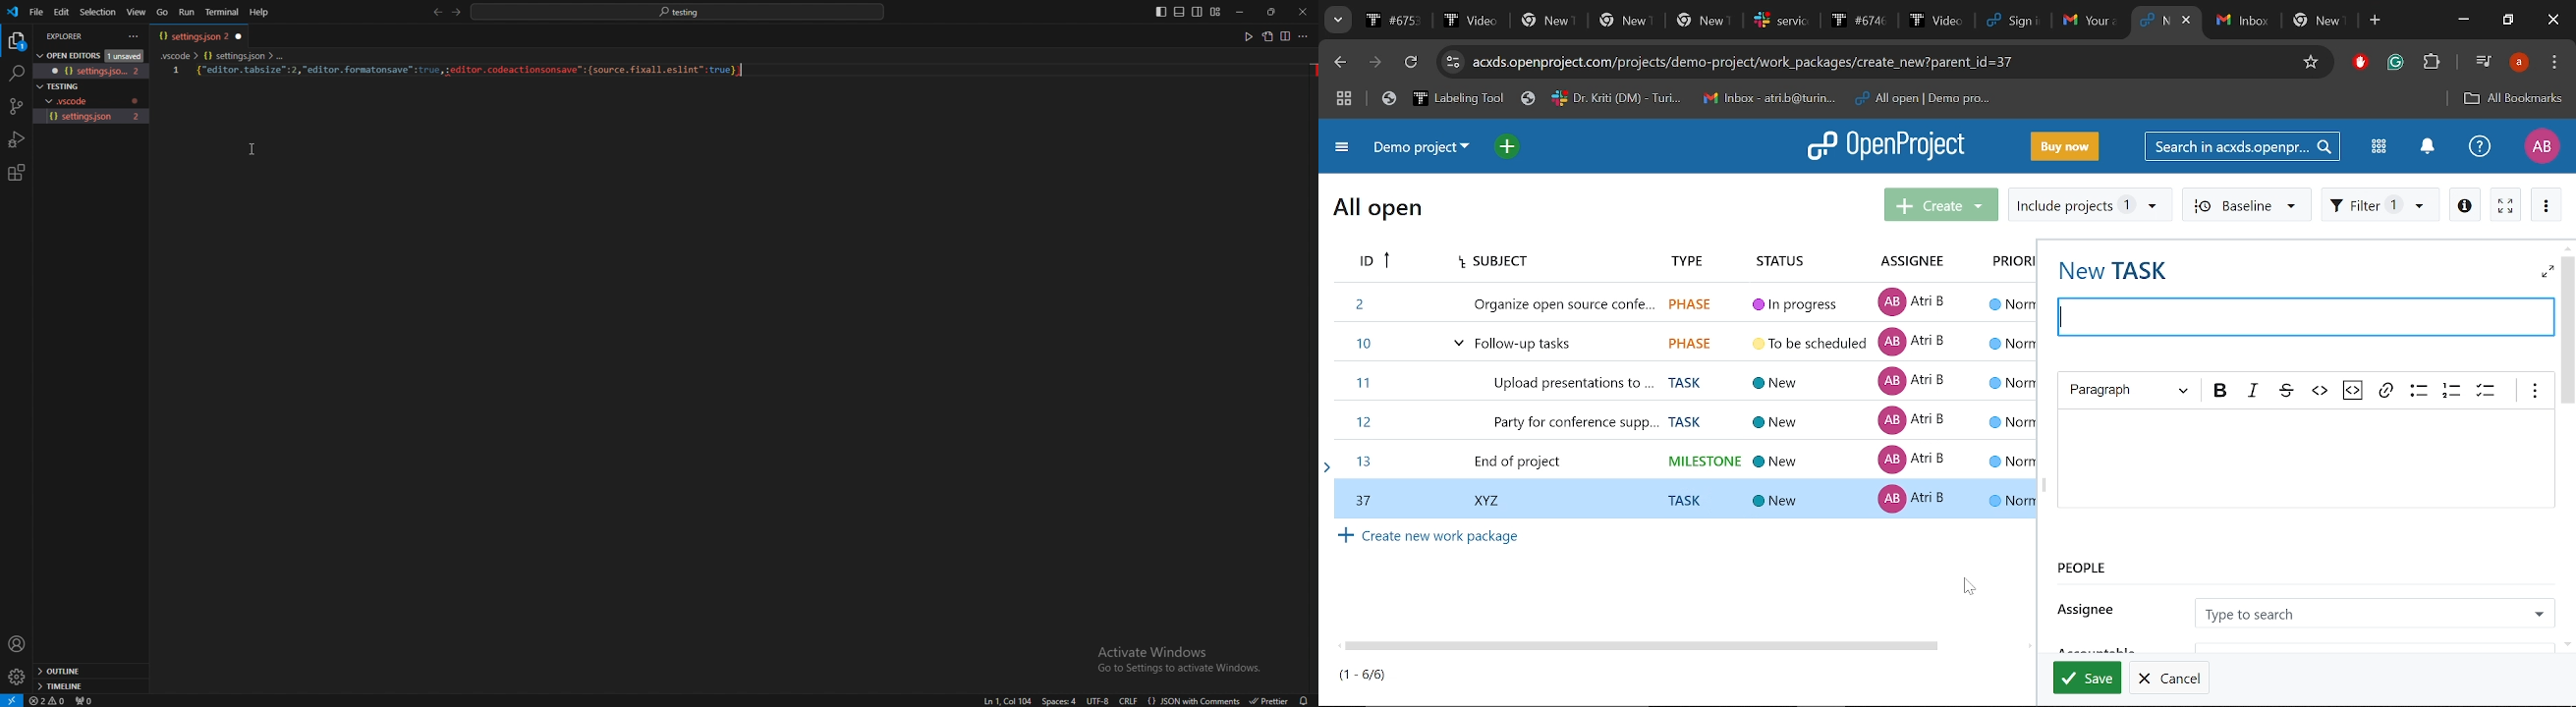 This screenshot has width=2576, height=728. What do you see at coordinates (247, 37) in the screenshot?
I see `close tab` at bounding box center [247, 37].